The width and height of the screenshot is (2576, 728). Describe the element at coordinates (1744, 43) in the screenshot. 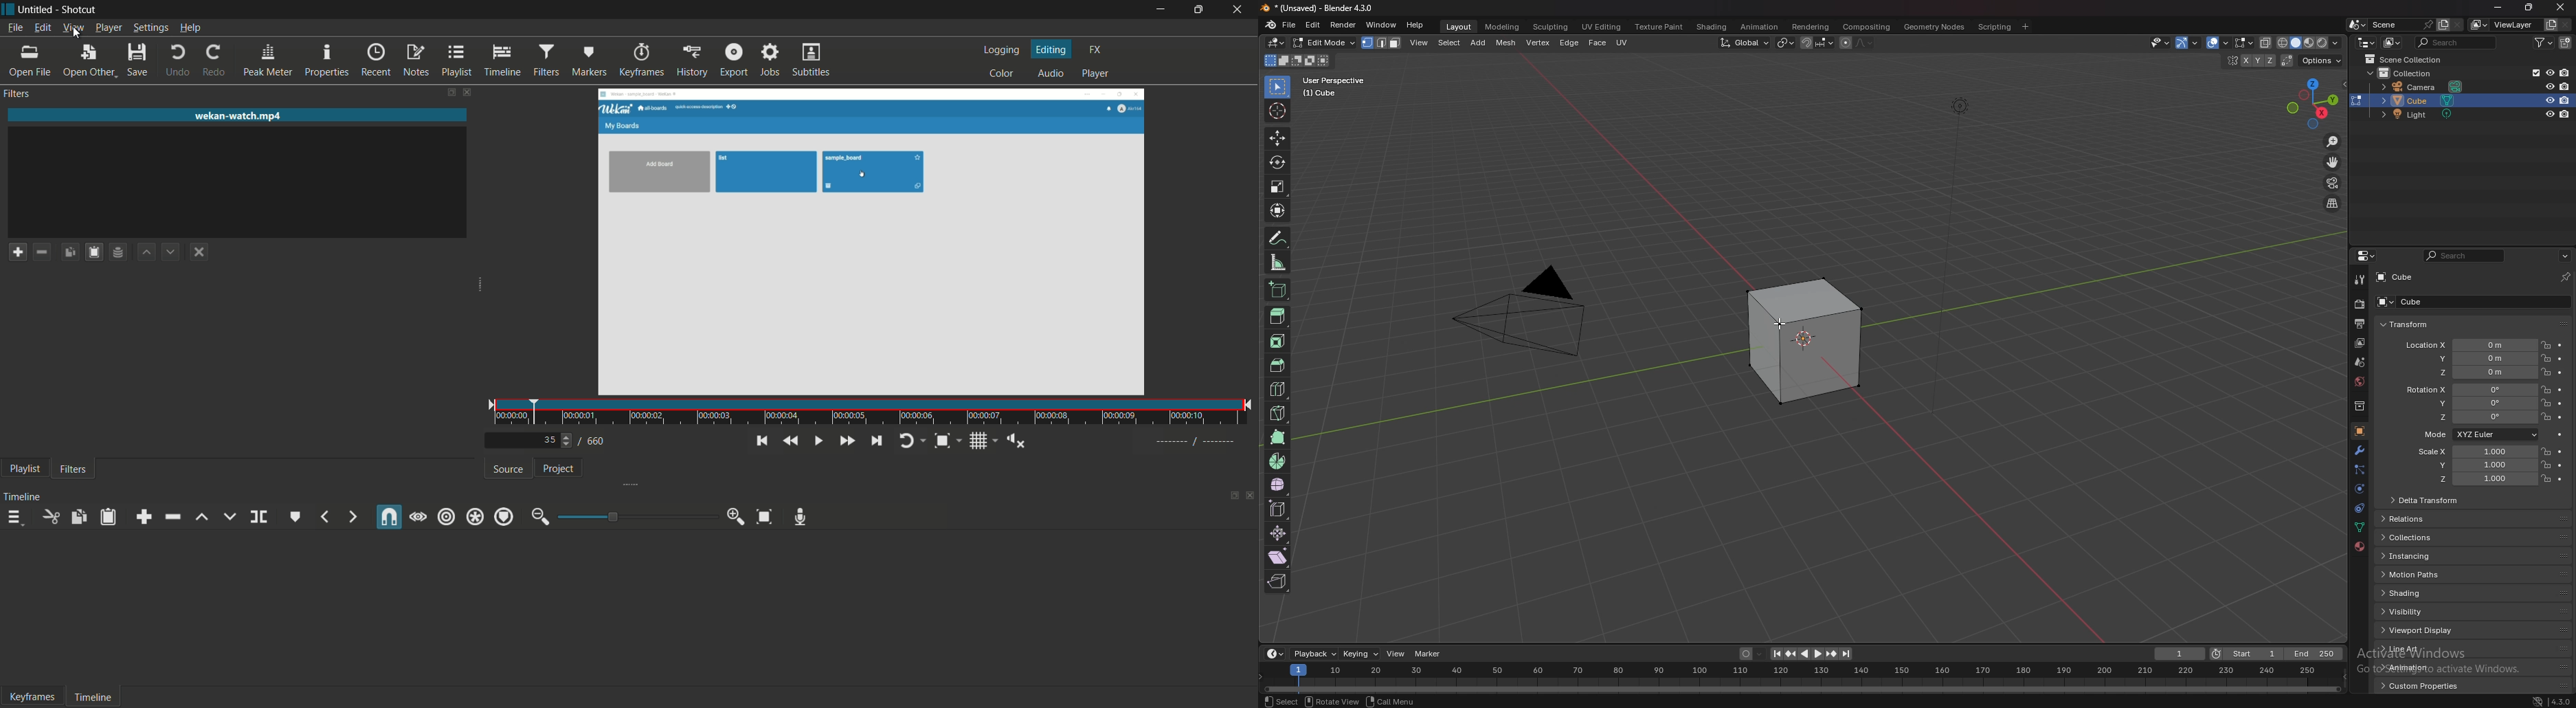

I see `transform orientation` at that location.